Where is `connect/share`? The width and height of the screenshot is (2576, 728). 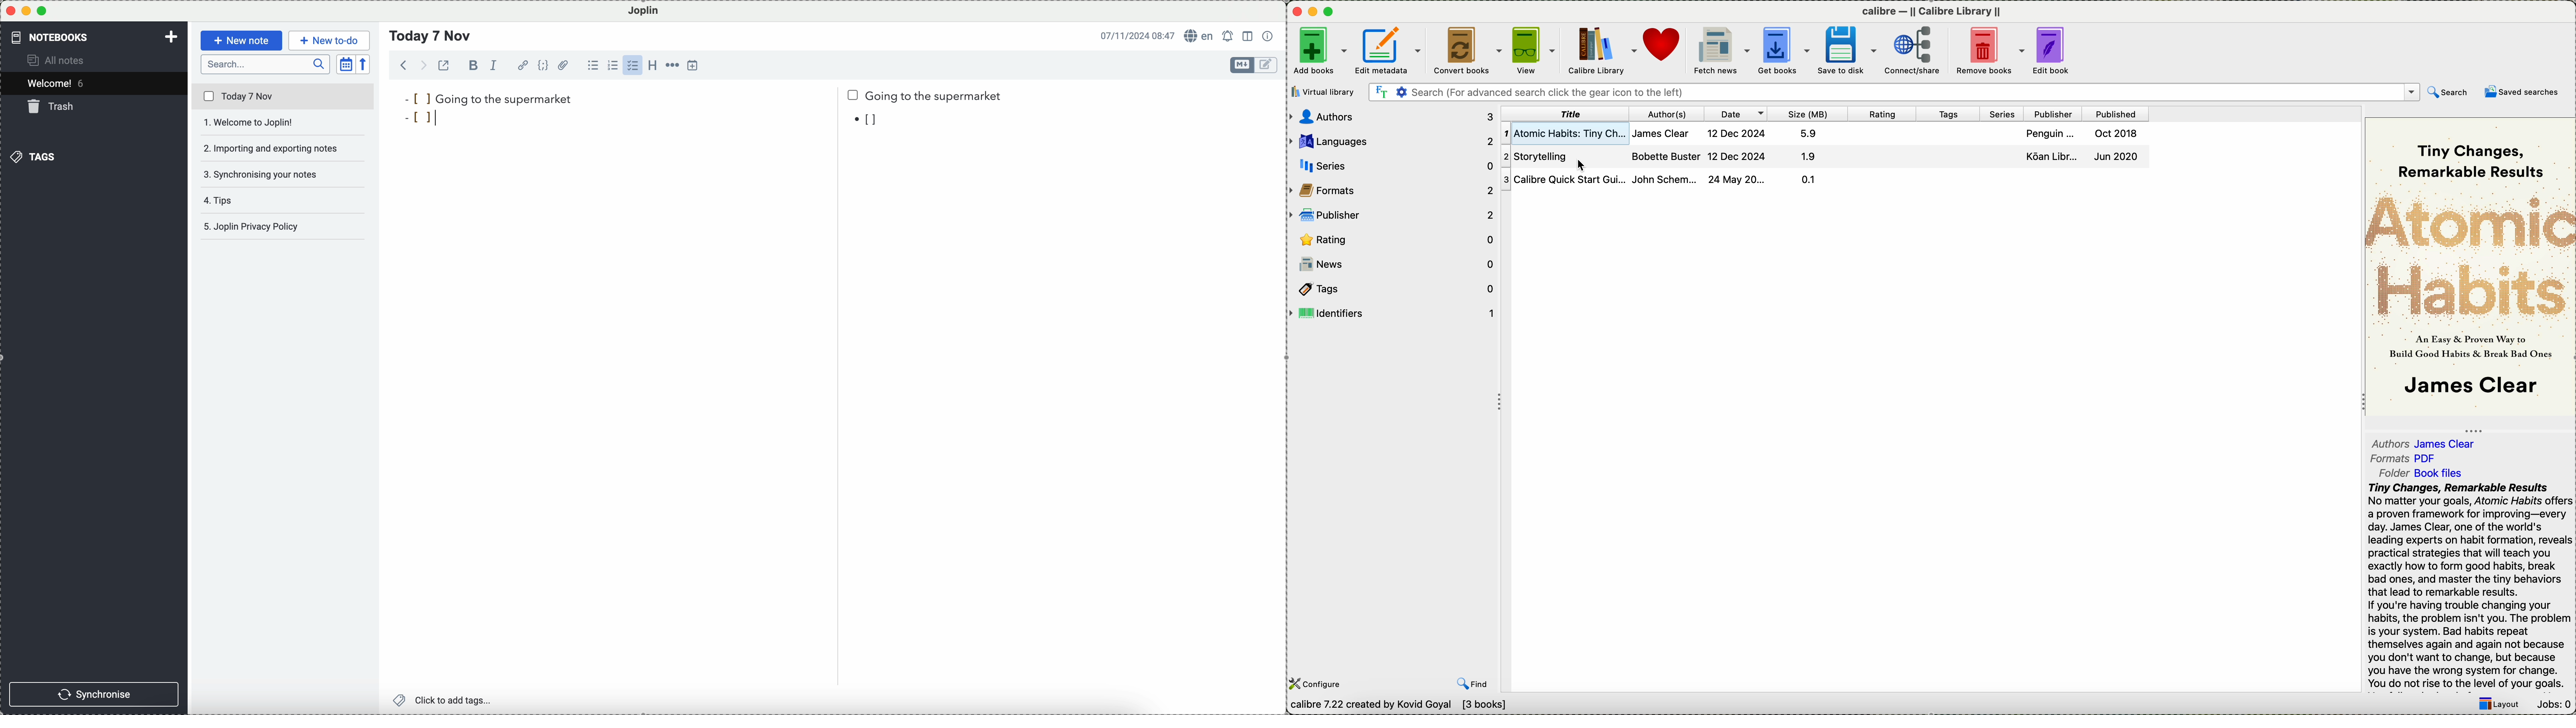
connect/share is located at coordinates (1914, 51).